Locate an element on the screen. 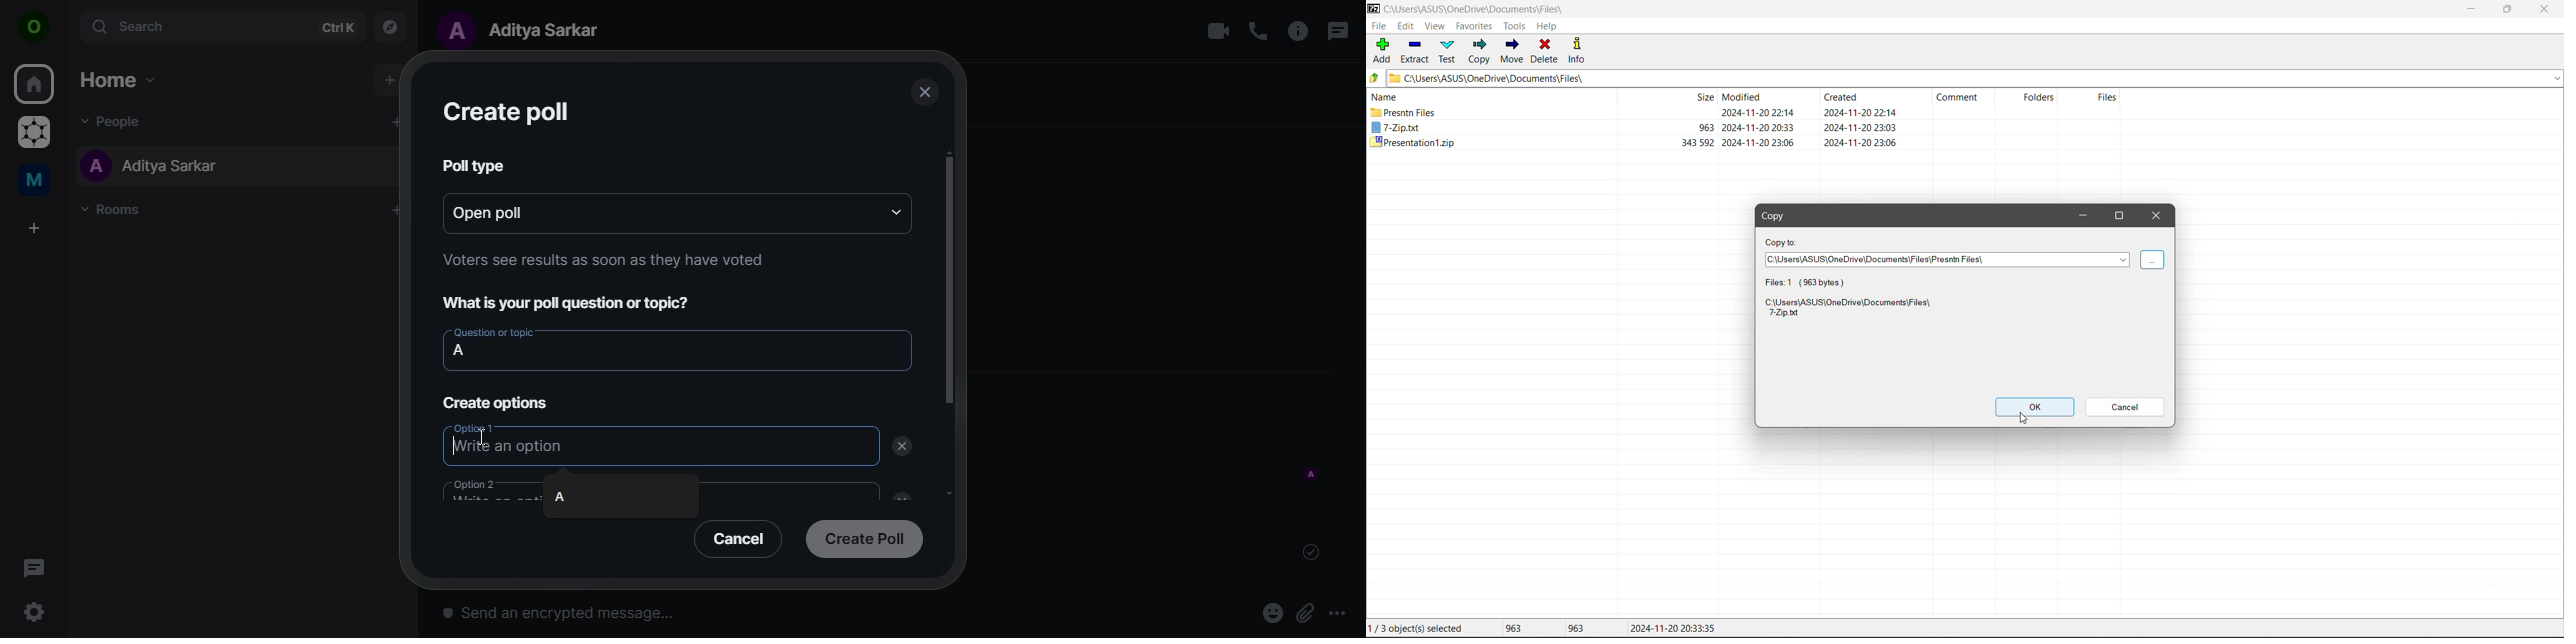 The height and width of the screenshot is (644, 2576). voice call is located at coordinates (1258, 31).